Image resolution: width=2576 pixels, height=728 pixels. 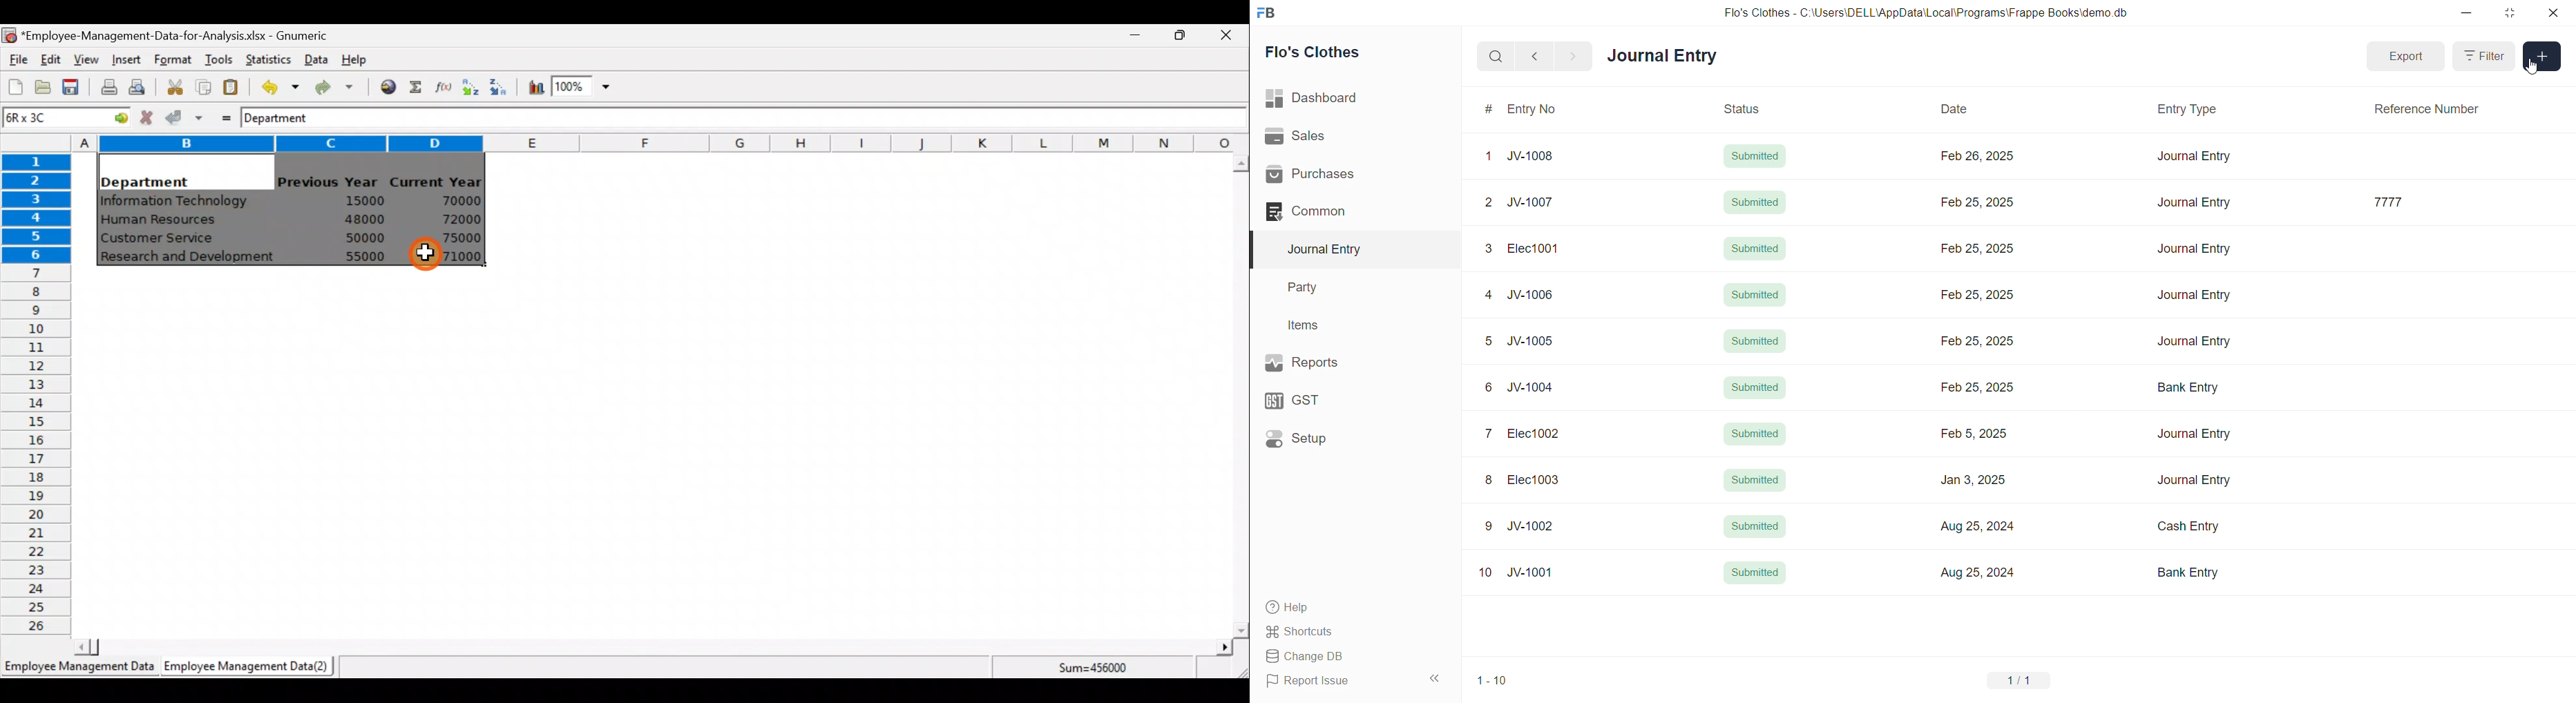 I want to click on Bank Entry, so click(x=2191, y=572).